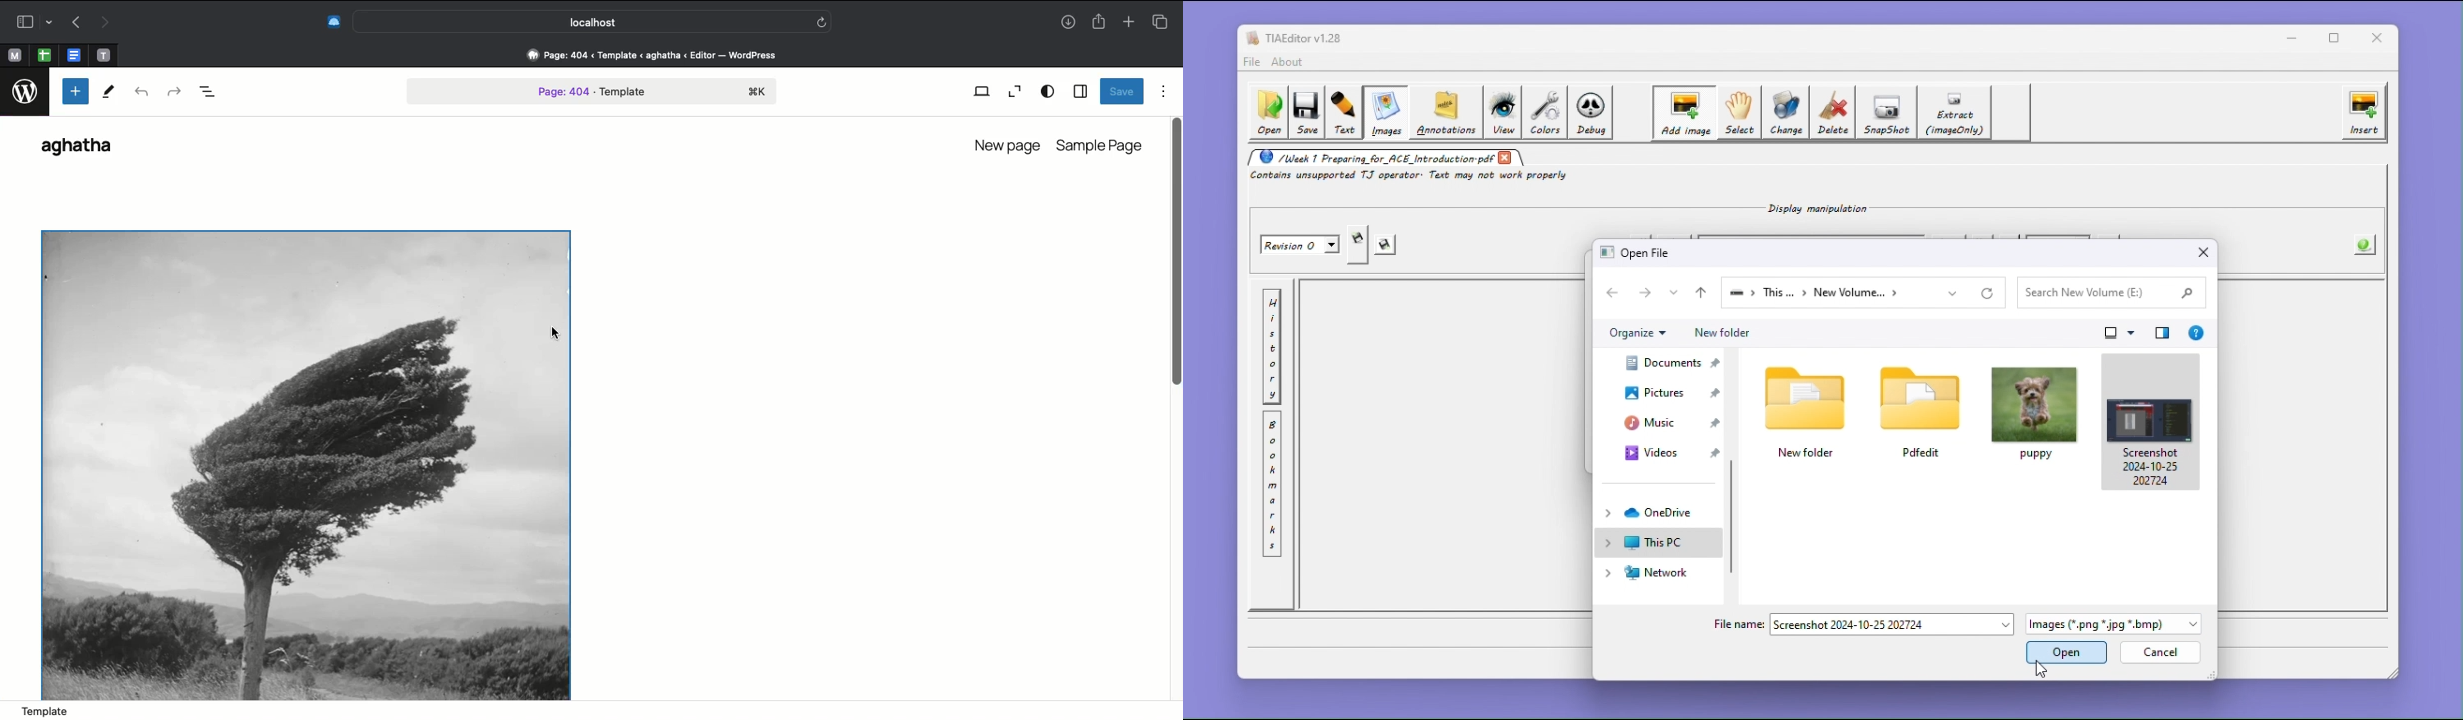 This screenshot has width=2464, height=728. I want to click on Options, so click(1165, 91).